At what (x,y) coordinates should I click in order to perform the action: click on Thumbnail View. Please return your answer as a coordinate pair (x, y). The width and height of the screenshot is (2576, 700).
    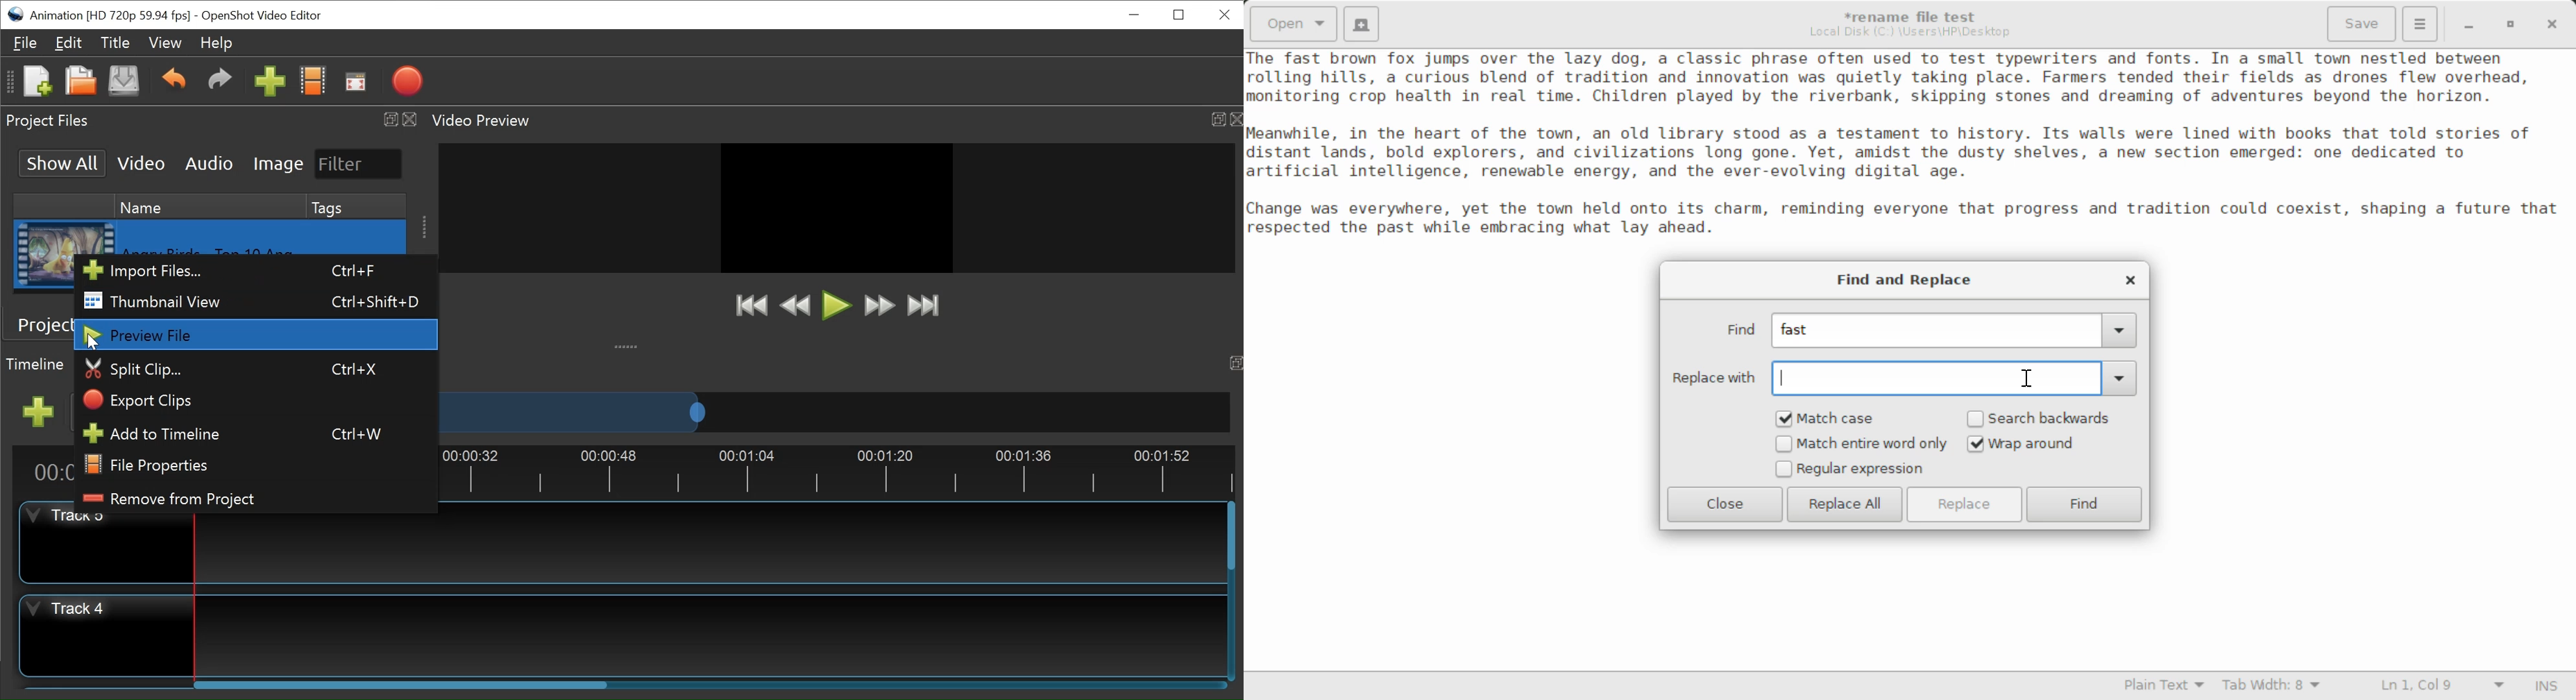
    Looking at the image, I should click on (252, 301).